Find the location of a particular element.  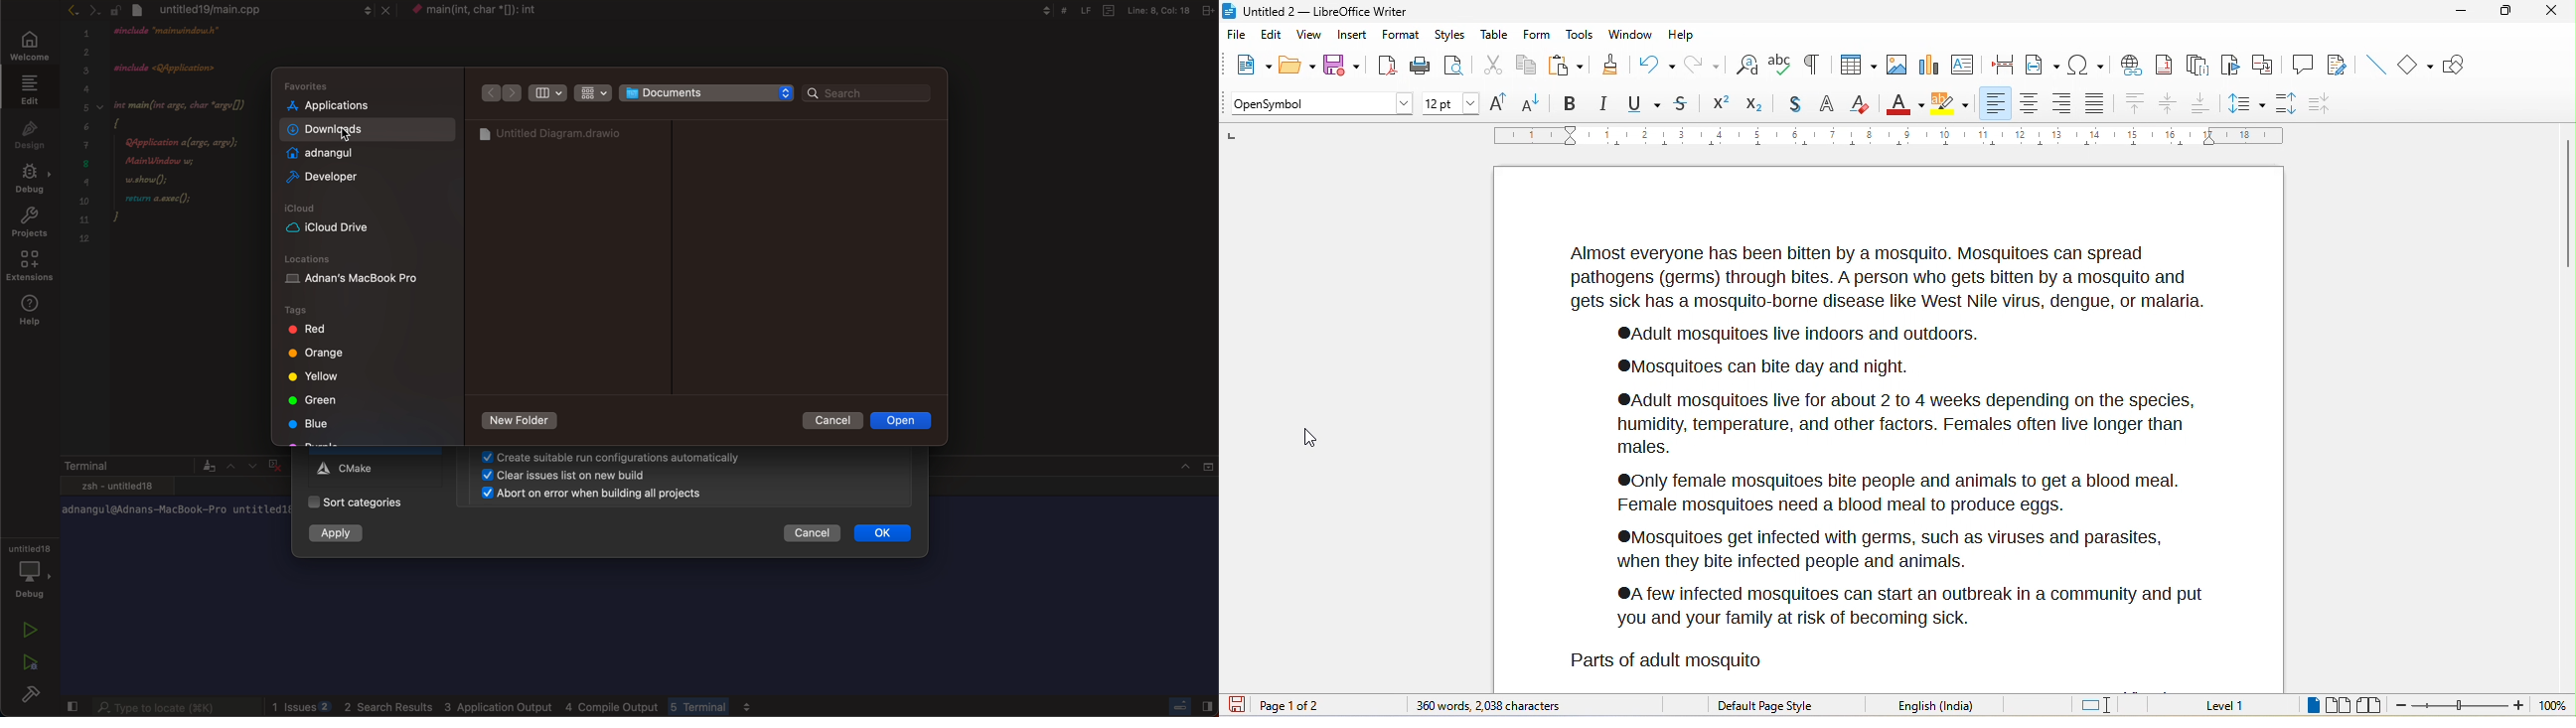

ruler is located at coordinates (1896, 137).